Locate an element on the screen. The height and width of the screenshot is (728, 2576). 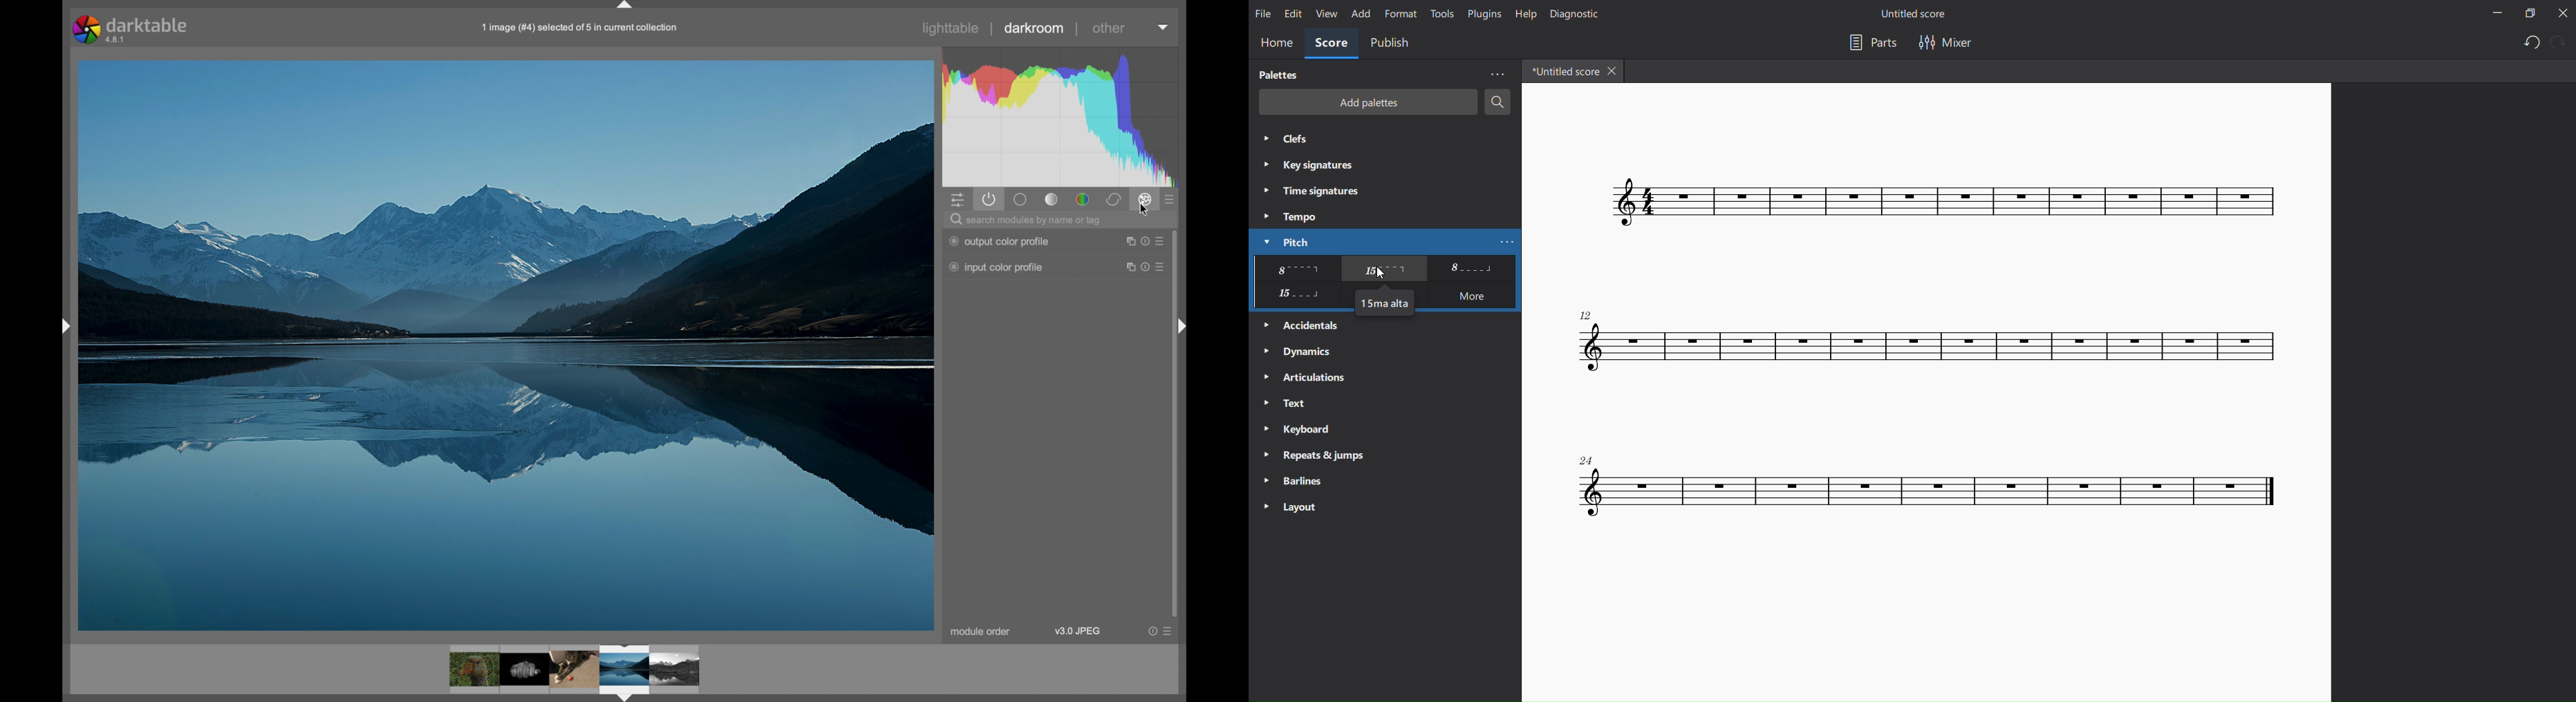
add is located at coordinates (1358, 13).